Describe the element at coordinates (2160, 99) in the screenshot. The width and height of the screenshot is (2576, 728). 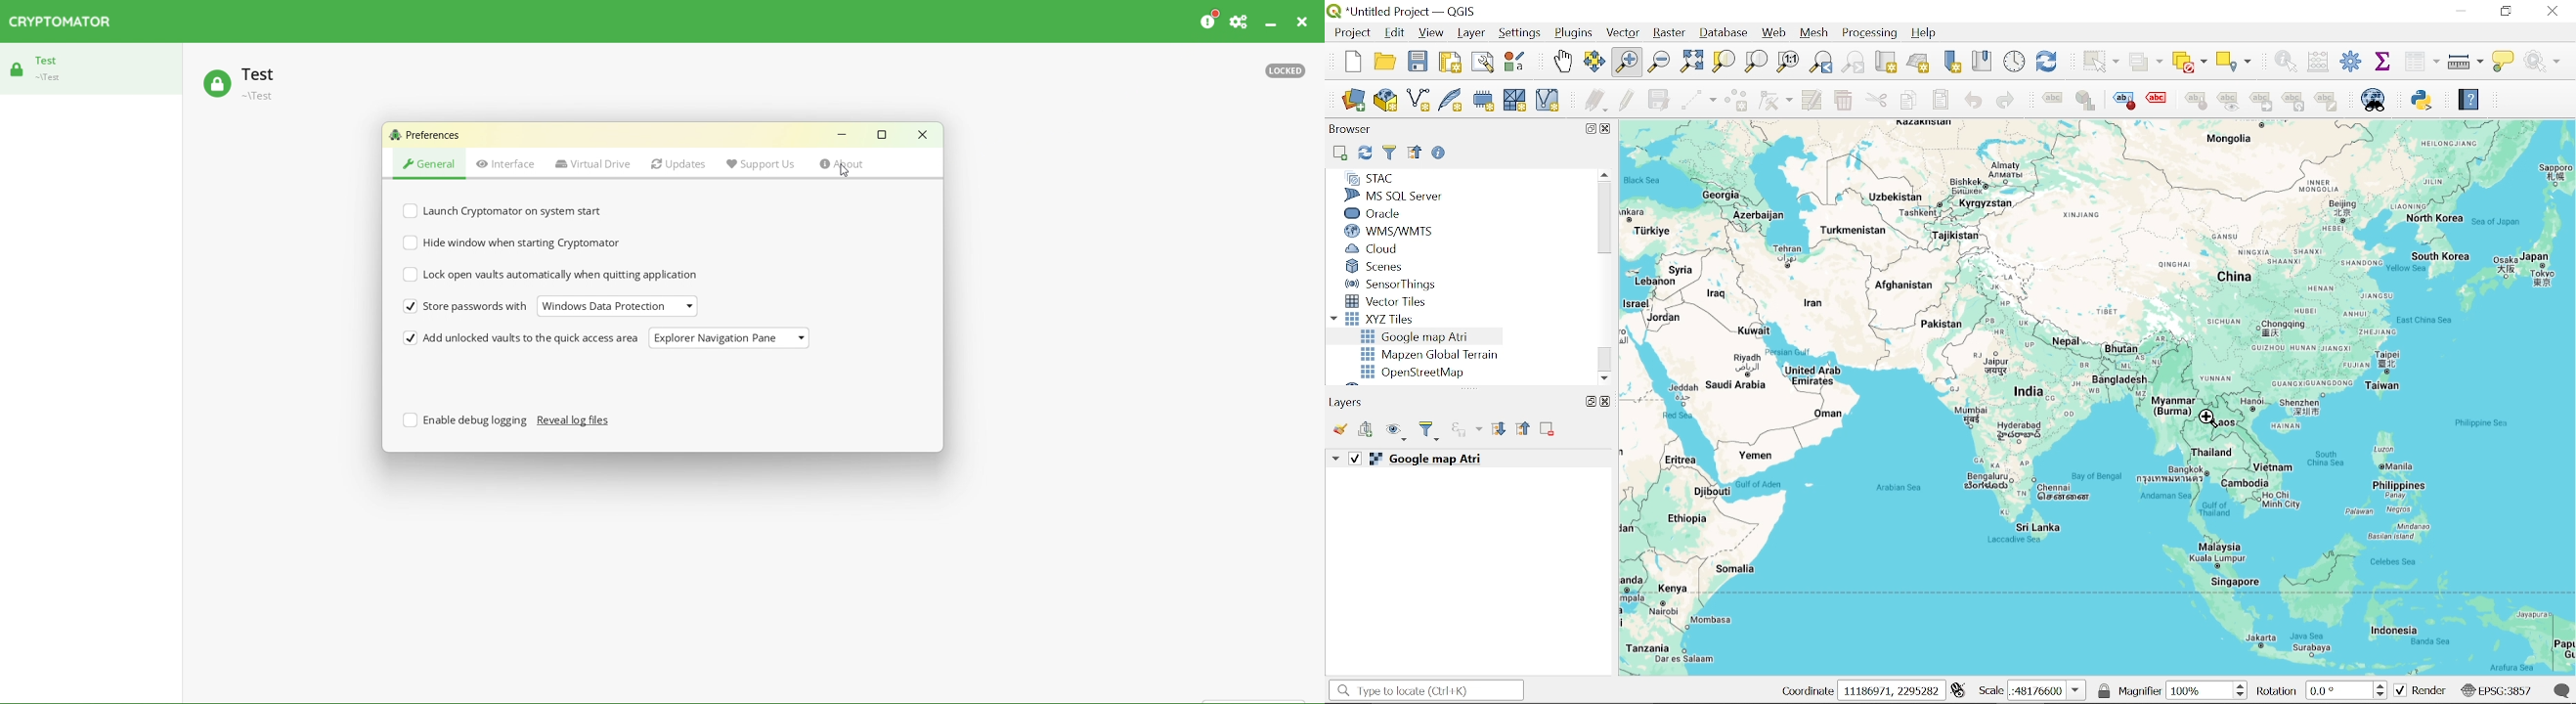
I see `Toggle display` at that location.